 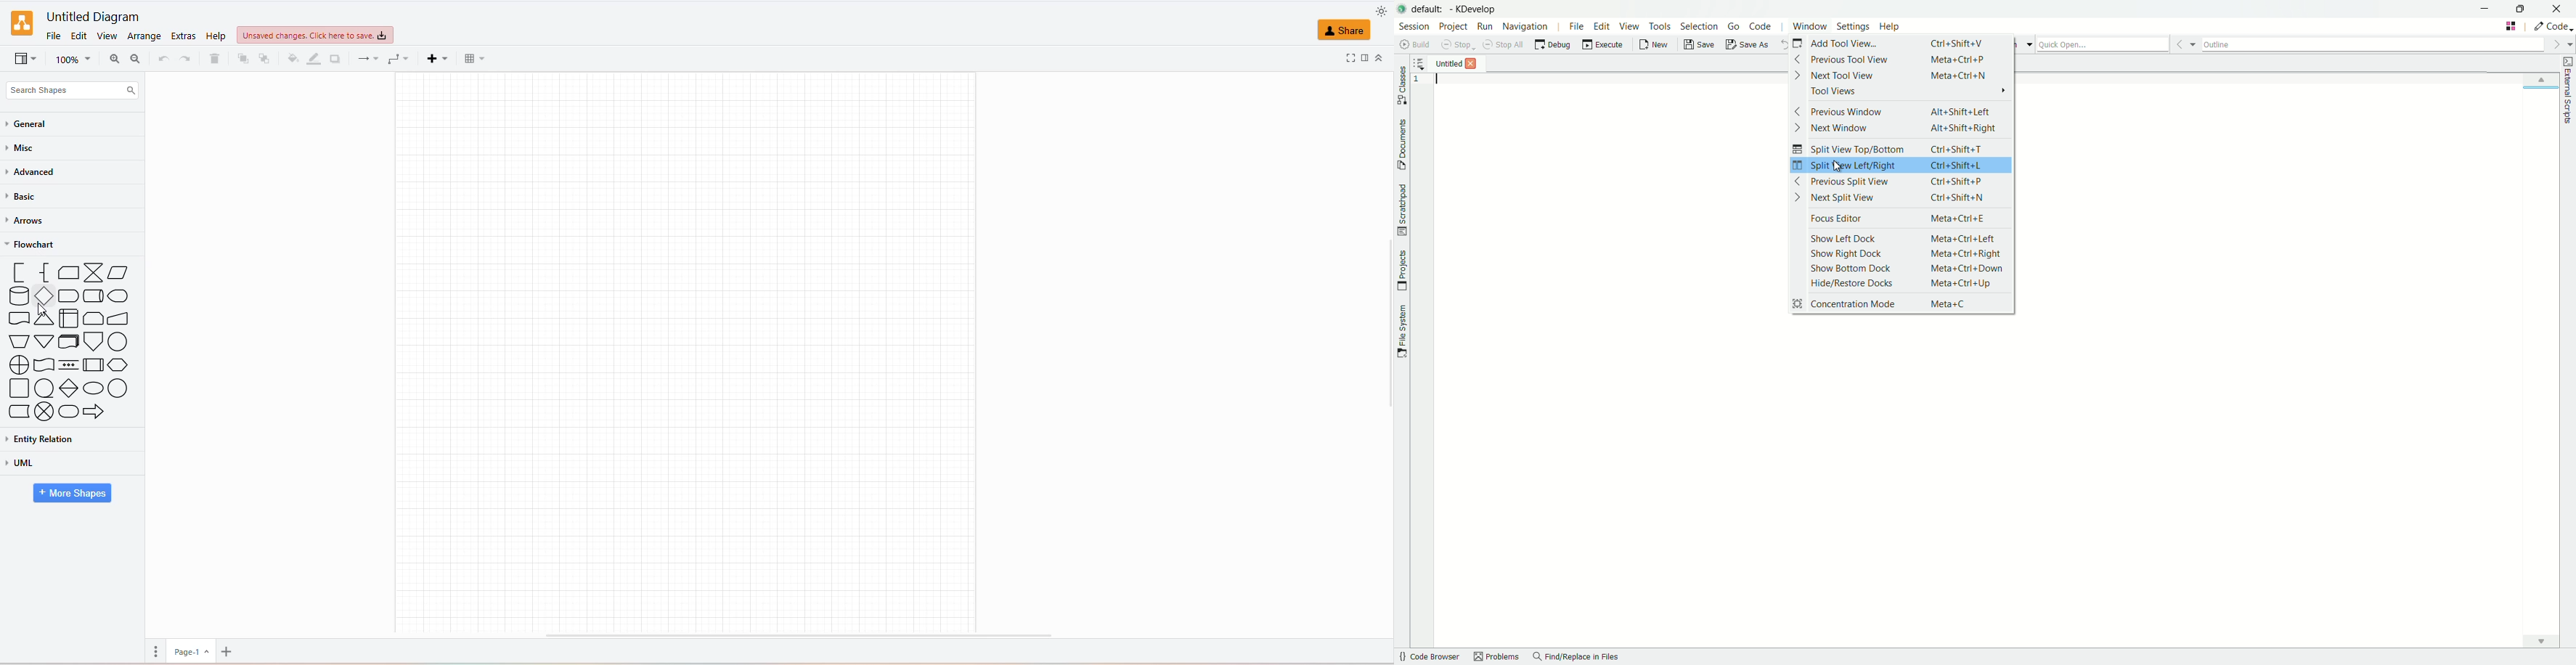 What do you see at coordinates (340, 60) in the screenshot?
I see `SHADOW` at bounding box center [340, 60].